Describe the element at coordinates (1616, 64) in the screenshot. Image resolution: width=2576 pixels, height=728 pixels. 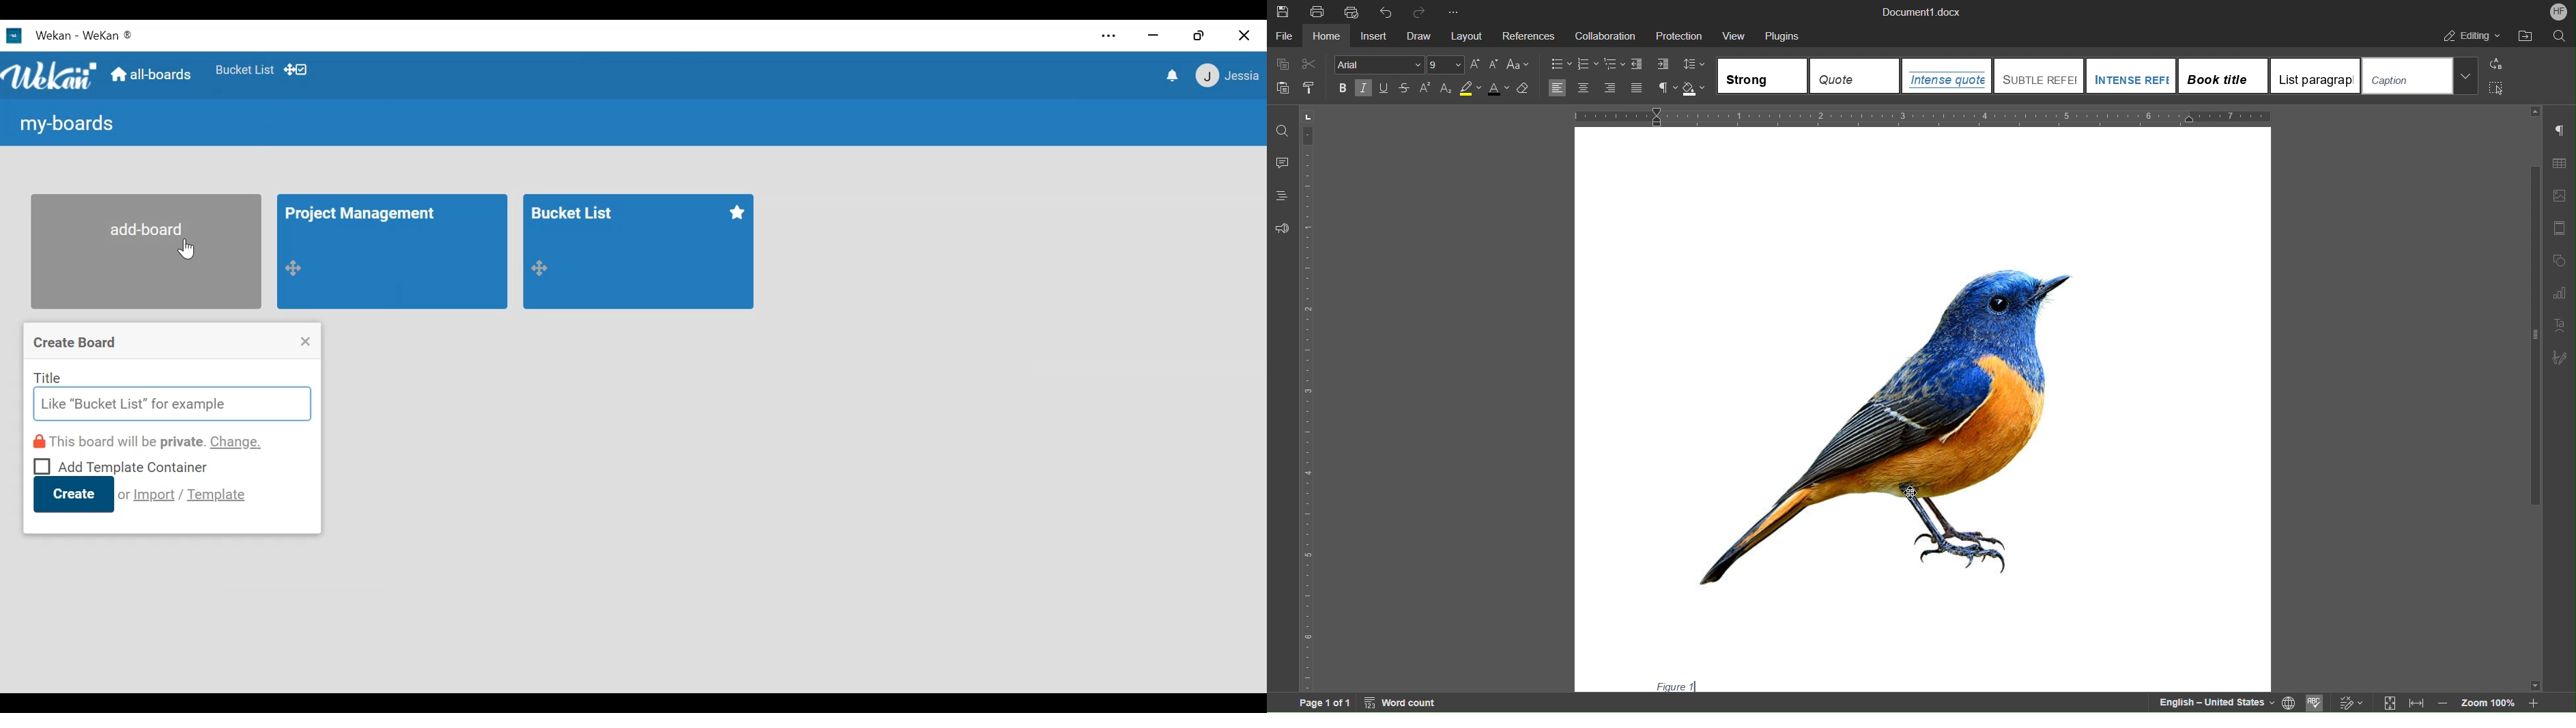
I see `Nested List` at that location.